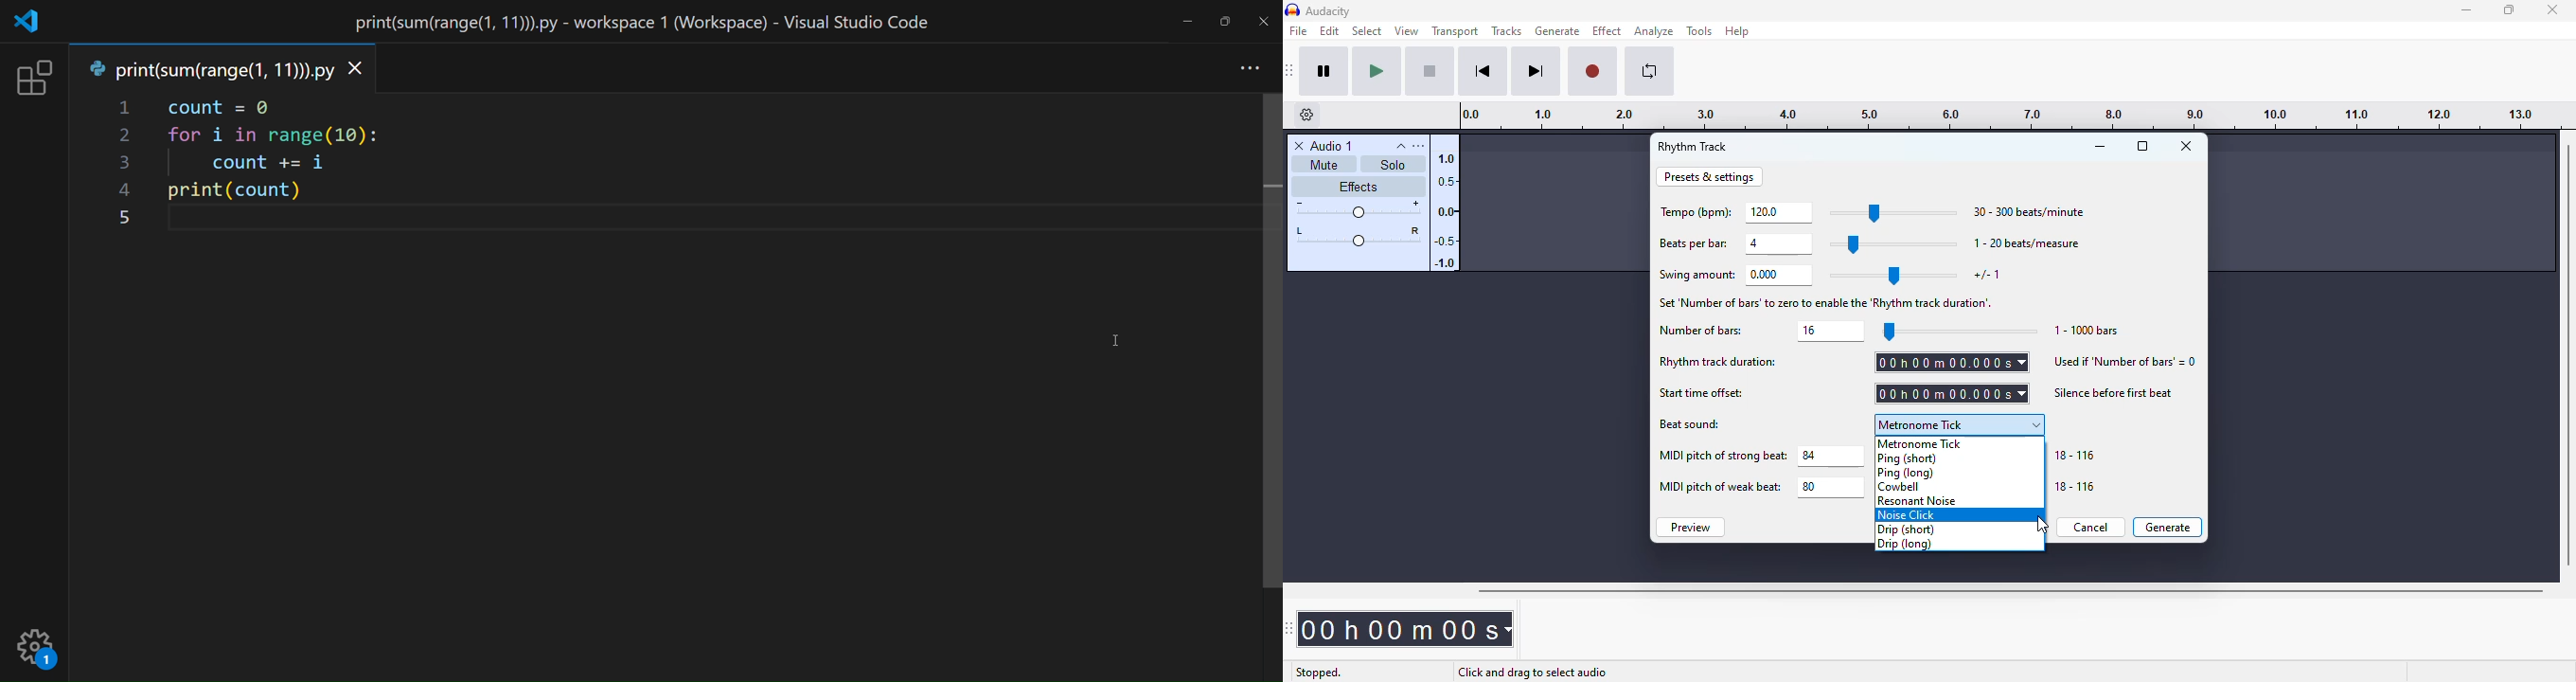 Image resolution: width=2576 pixels, height=700 pixels. What do you see at coordinates (1536, 72) in the screenshot?
I see `skip to end` at bounding box center [1536, 72].